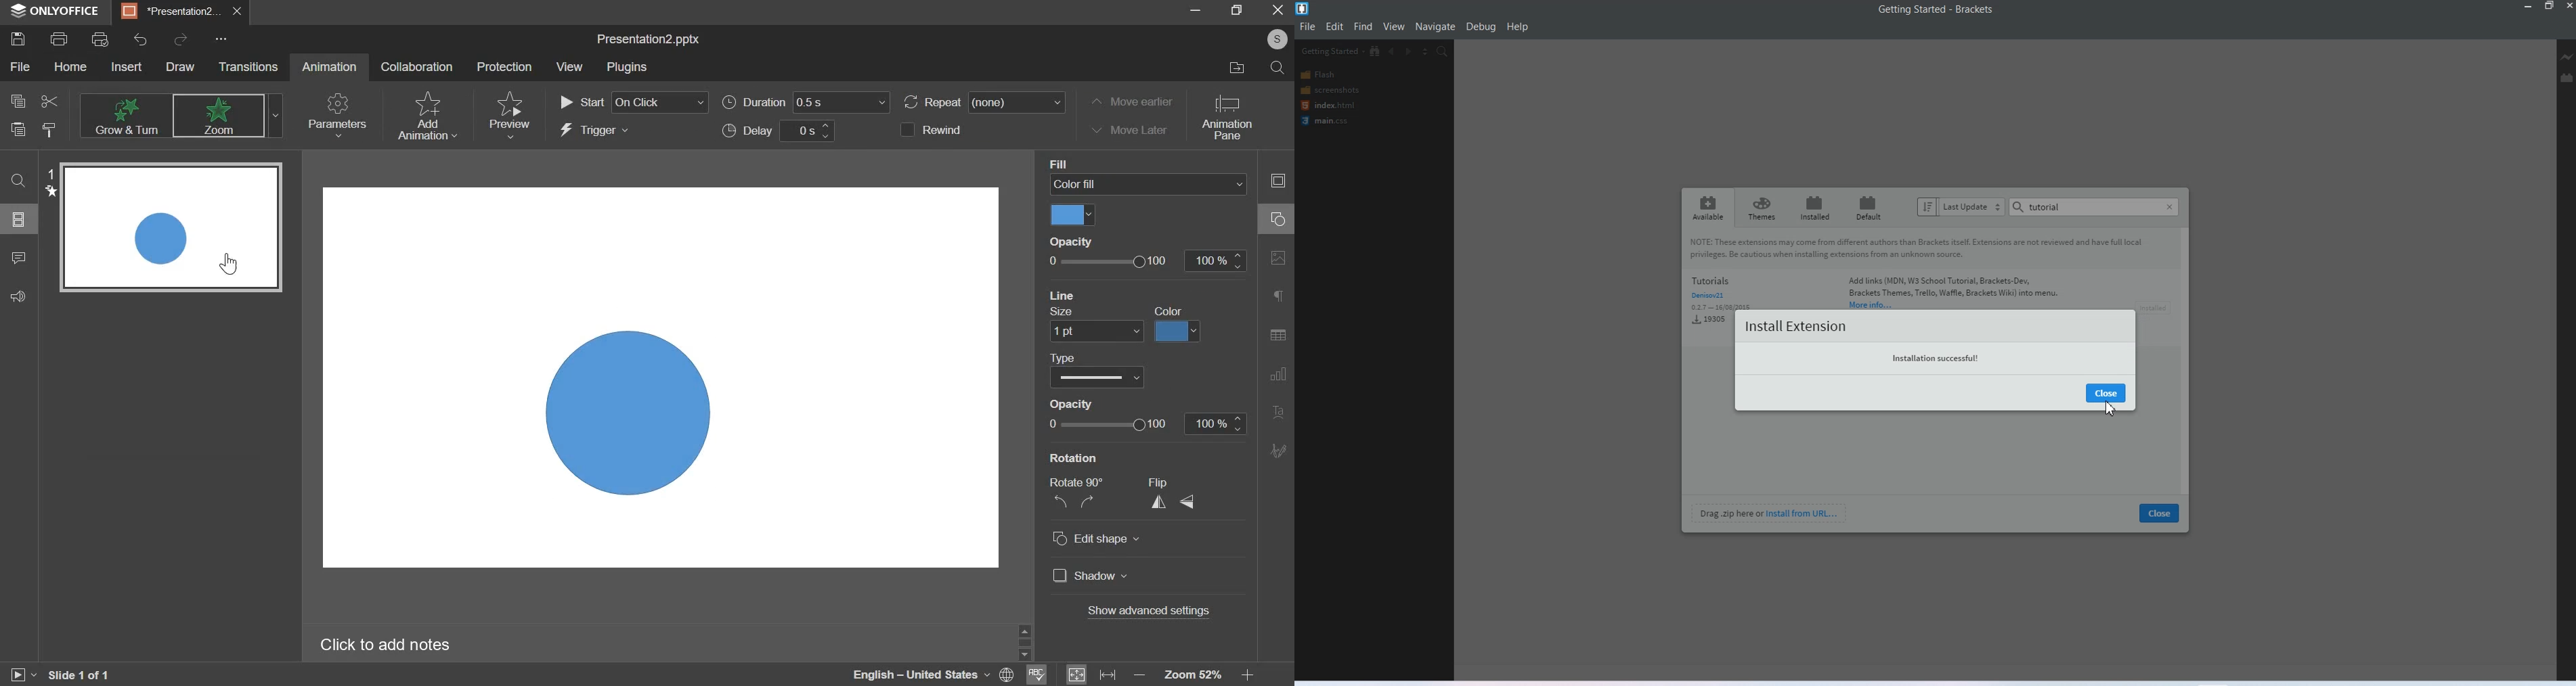  Describe the element at coordinates (1443, 52) in the screenshot. I see `Find in files` at that location.